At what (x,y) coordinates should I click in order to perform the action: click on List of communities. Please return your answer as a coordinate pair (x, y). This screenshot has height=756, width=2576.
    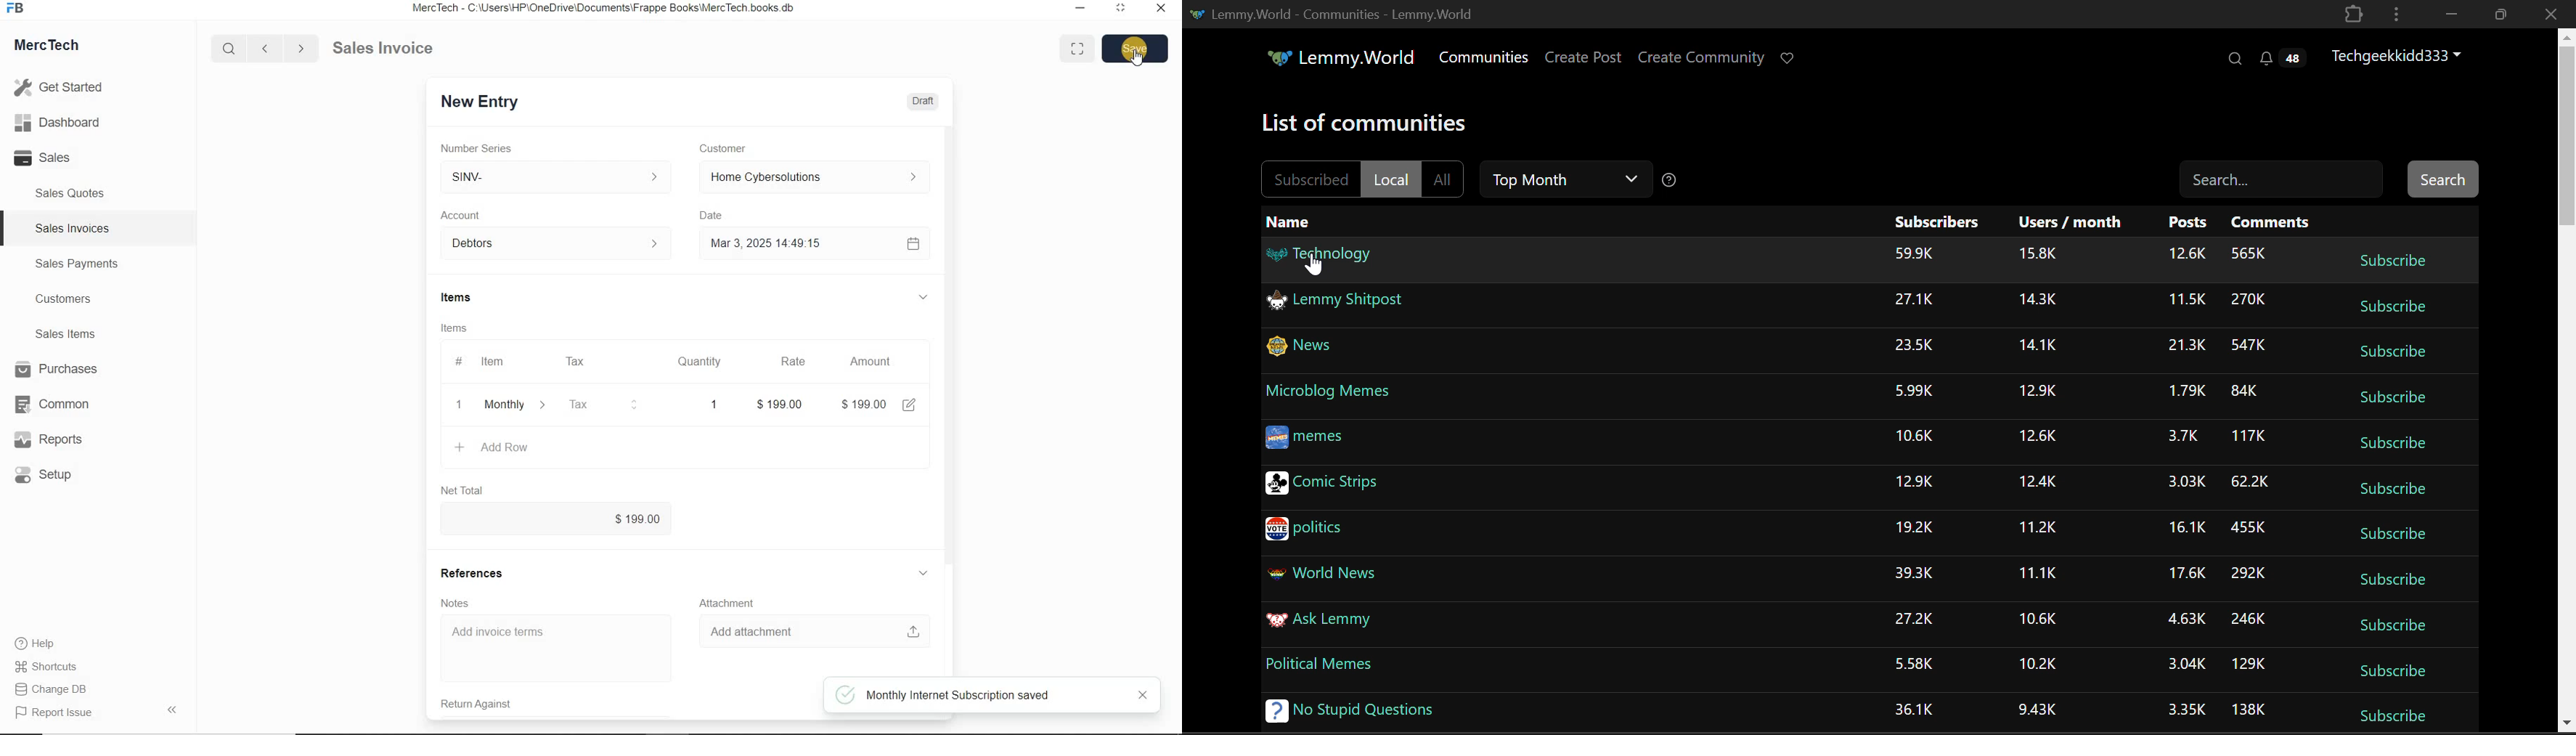
    Looking at the image, I should click on (1358, 122).